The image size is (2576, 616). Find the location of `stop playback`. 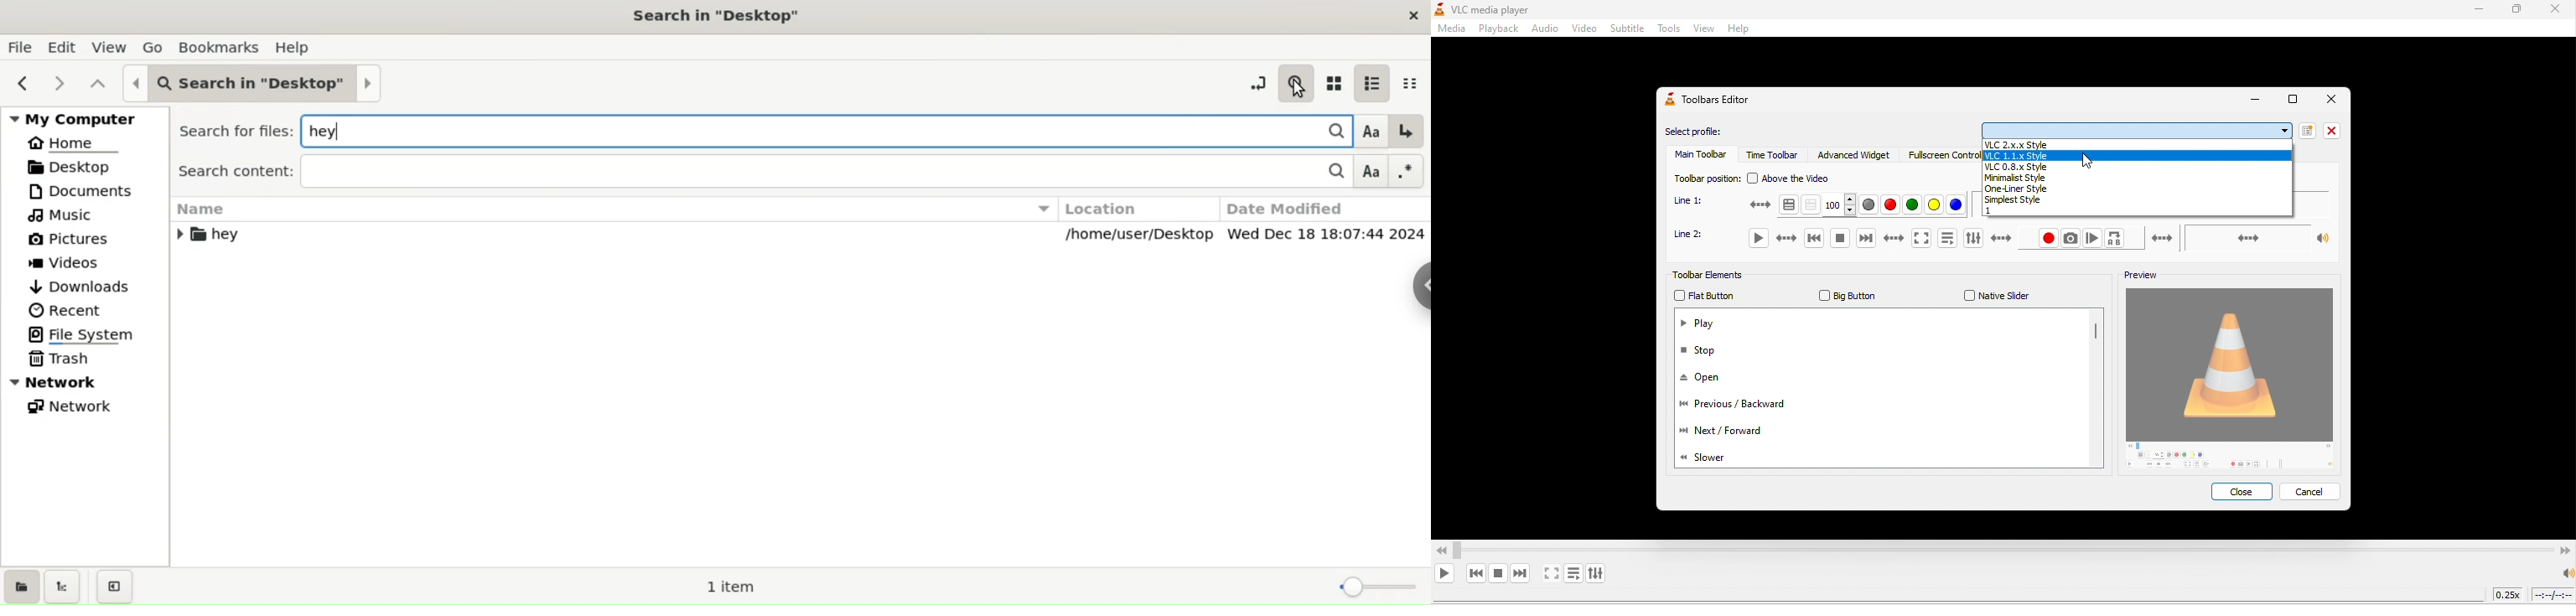

stop playback is located at coordinates (1497, 573).